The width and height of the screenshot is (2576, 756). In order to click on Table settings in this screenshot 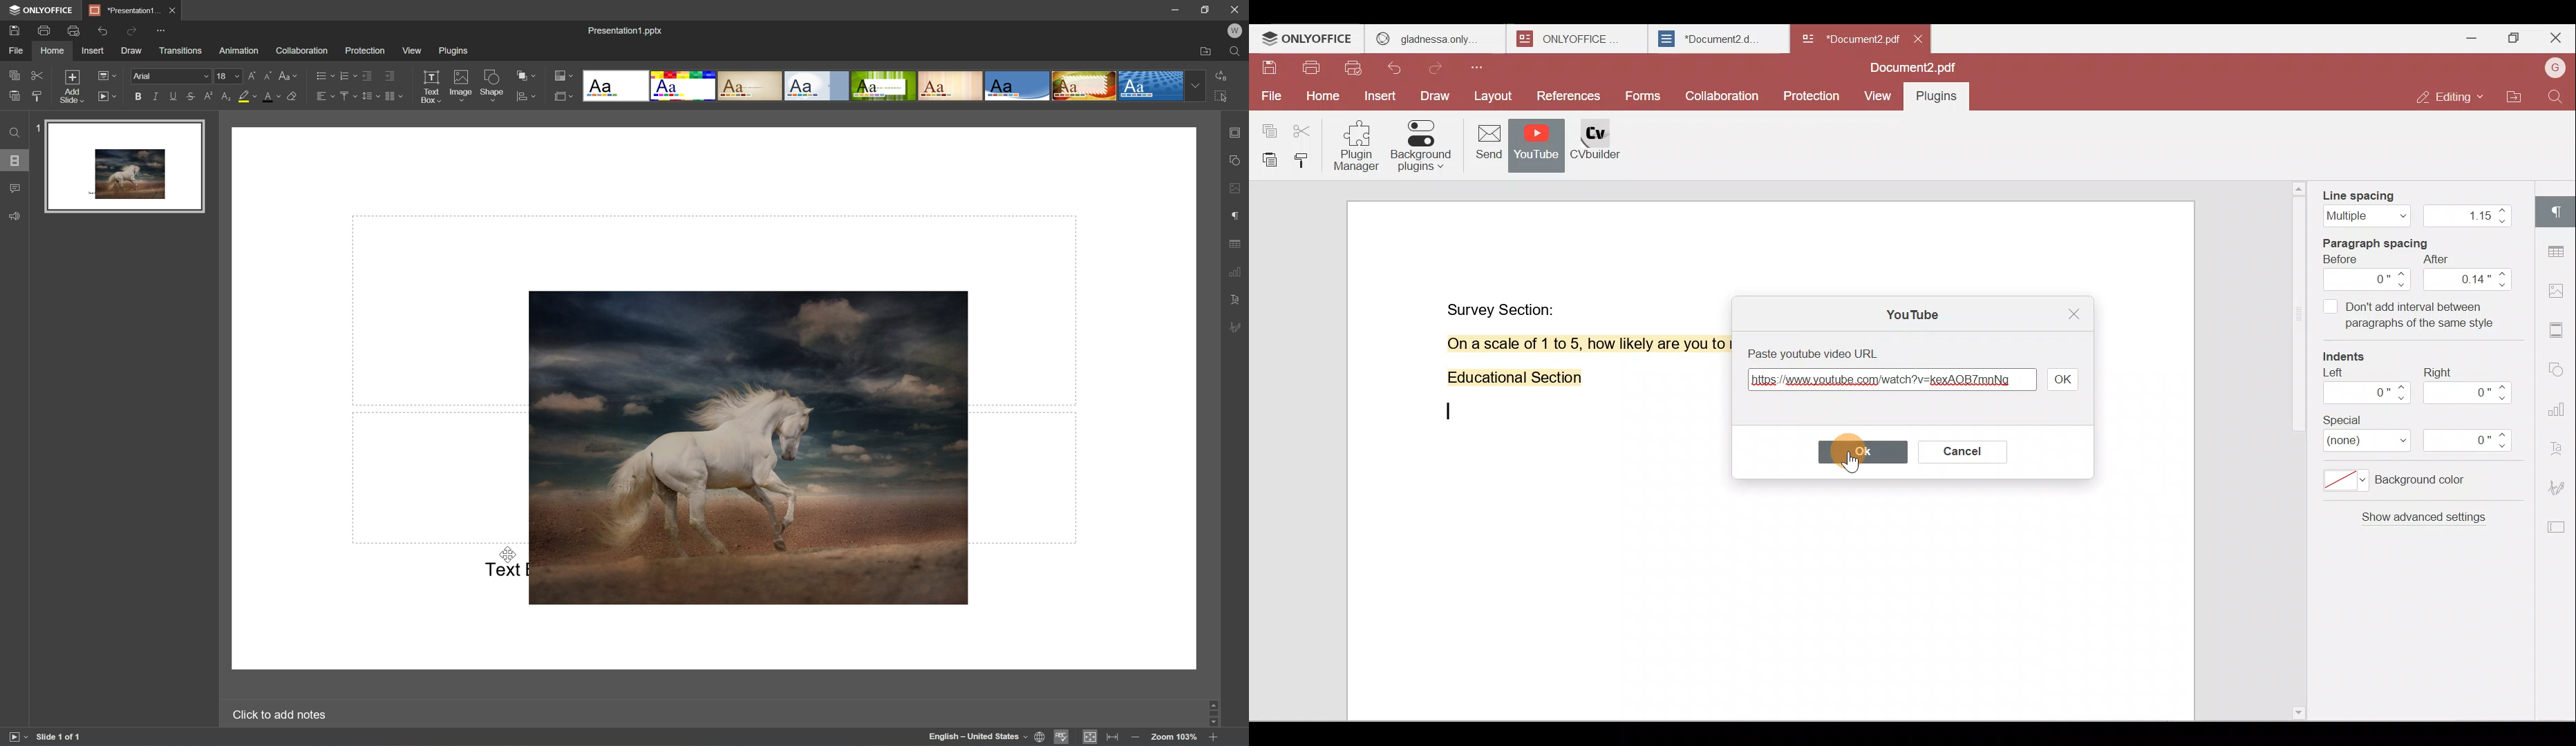, I will do `click(2558, 248)`.